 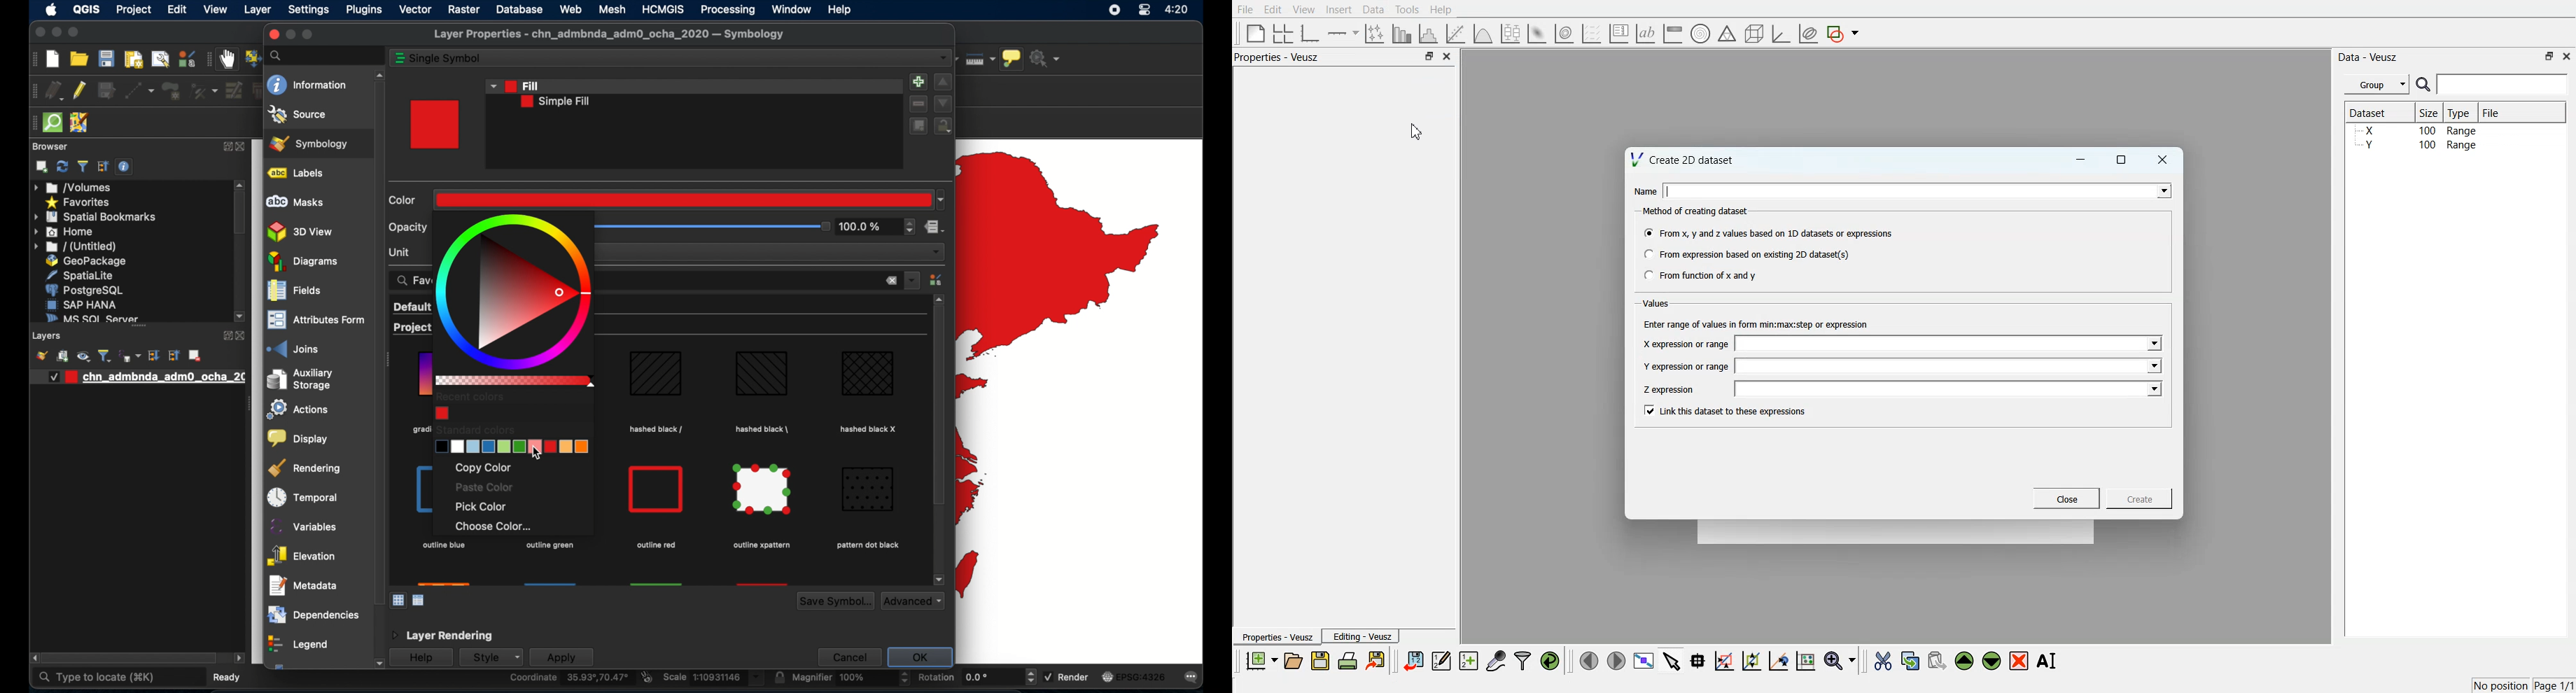 What do you see at coordinates (1842, 34) in the screenshot?
I see `Add shape to the plot` at bounding box center [1842, 34].